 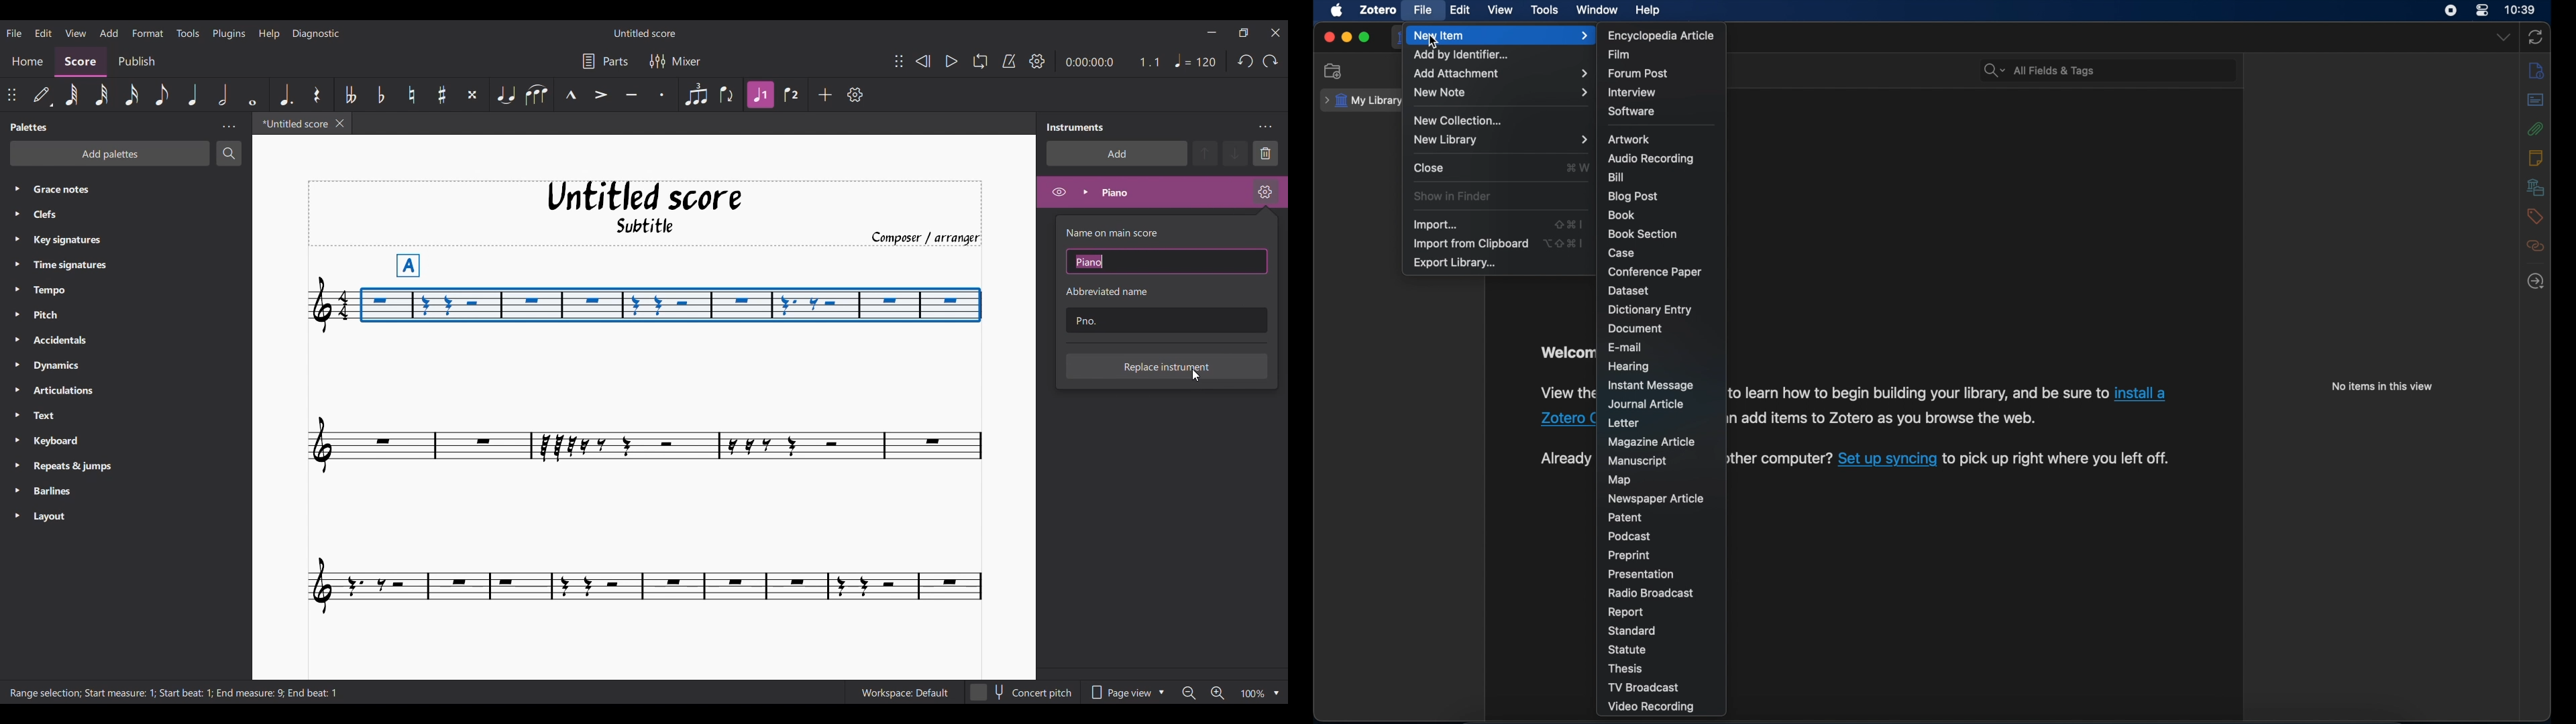 I want to click on View the, so click(x=1565, y=391).